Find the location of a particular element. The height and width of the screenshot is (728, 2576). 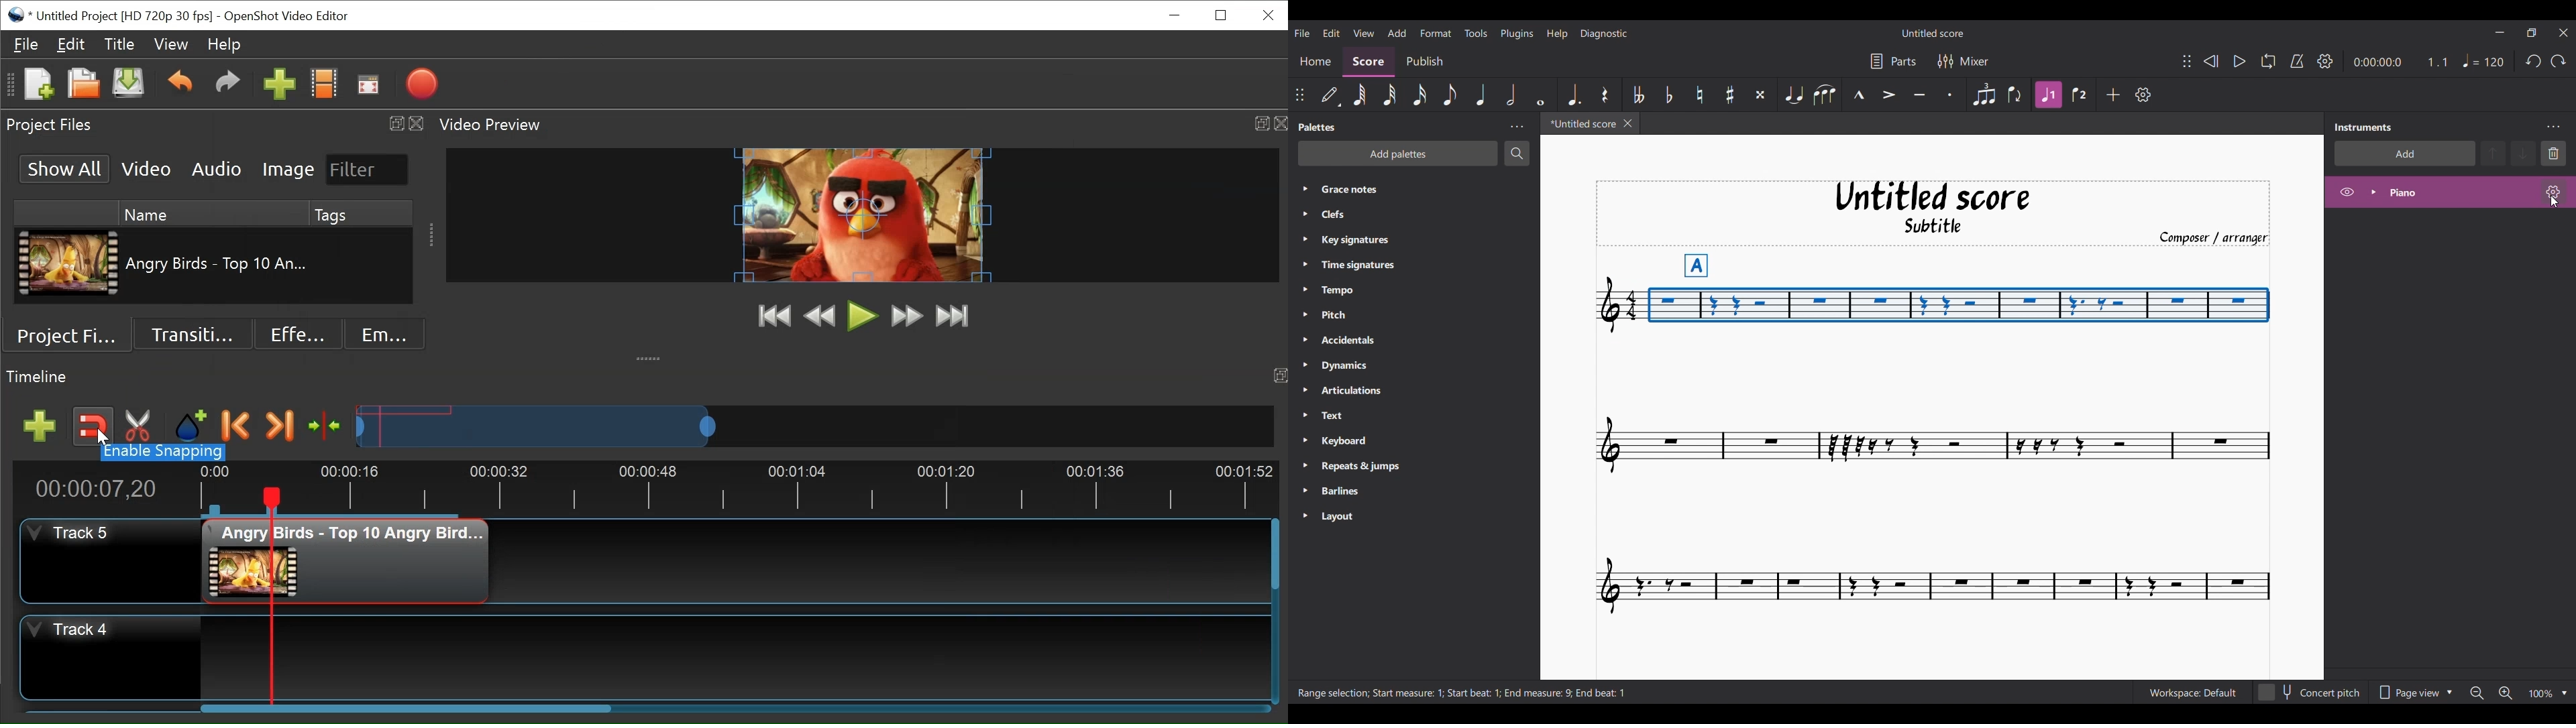

Move instrument down is located at coordinates (2523, 153).